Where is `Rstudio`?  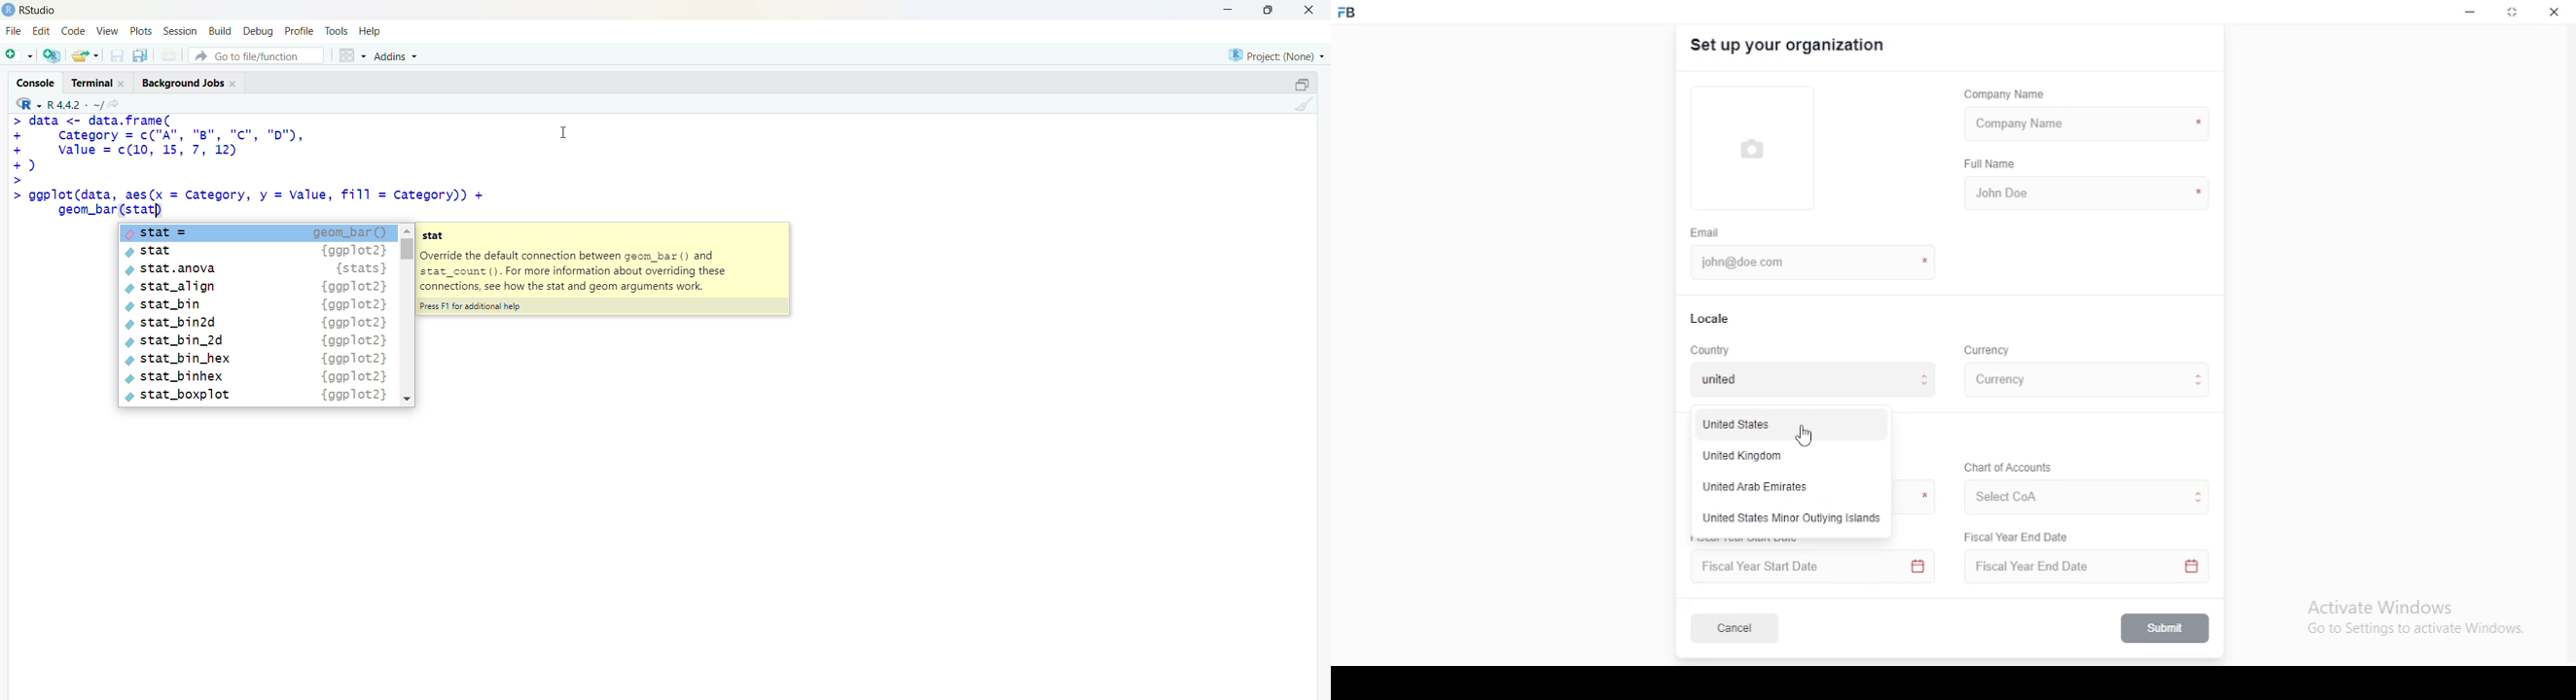
Rstudio is located at coordinates (42, 10).